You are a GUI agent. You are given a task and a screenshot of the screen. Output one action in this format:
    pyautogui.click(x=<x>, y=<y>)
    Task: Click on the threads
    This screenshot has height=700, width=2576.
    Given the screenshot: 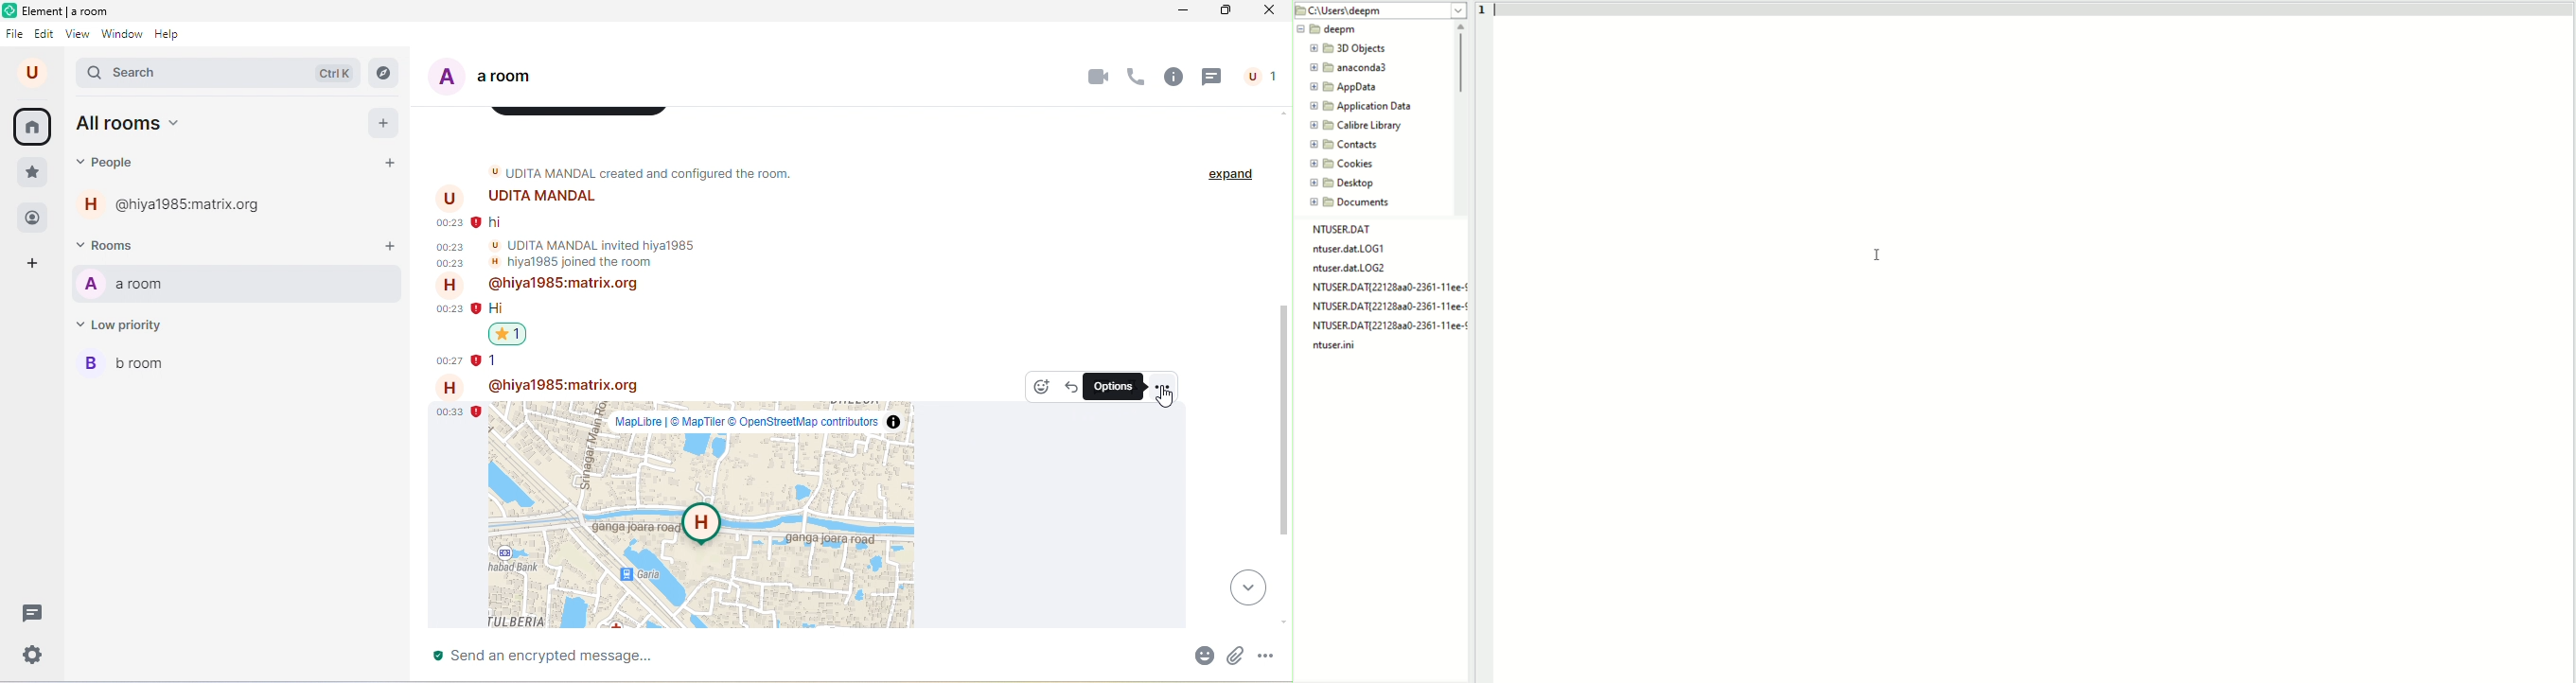 What is the action you would take?
    pyautogui.click(x=1211, y=78)
    